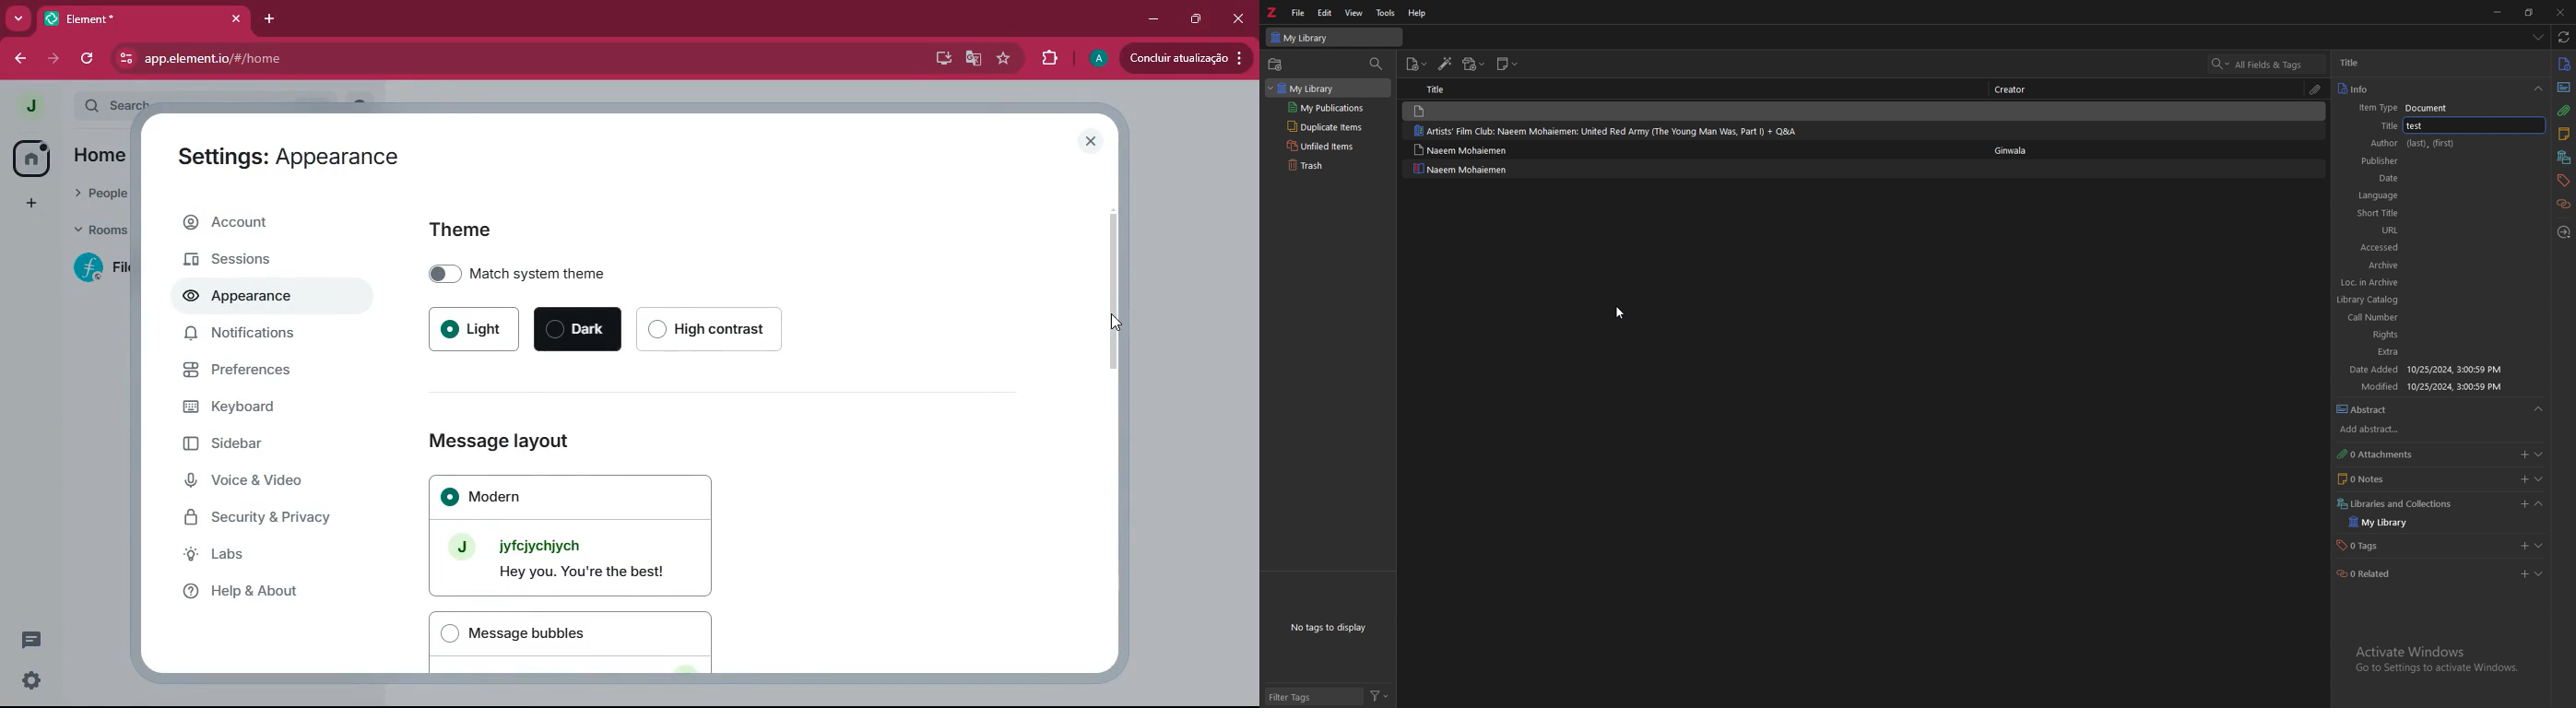 Image resolution: width=2576 pixels, height=728 pixels. What do you see at coordinates (1236, 18) in the screenshot?
I see `close` at bounding box center [1236, 18].